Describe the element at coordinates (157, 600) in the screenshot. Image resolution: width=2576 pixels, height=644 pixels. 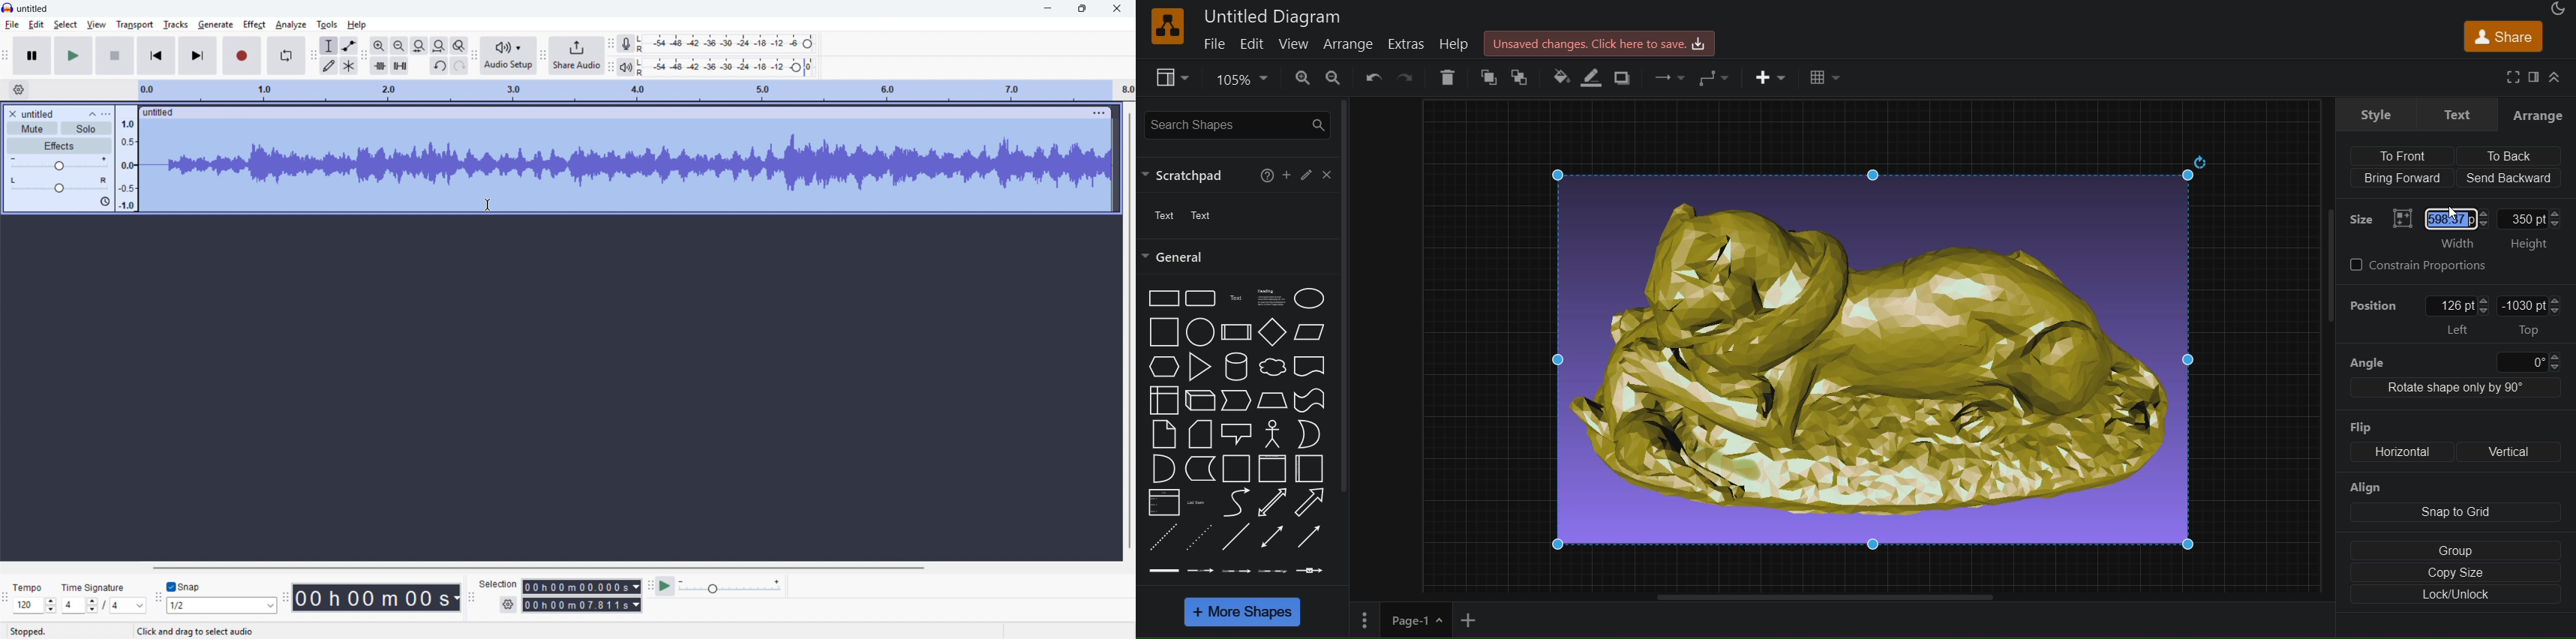
I see `Snipping toolbar ` at that location.